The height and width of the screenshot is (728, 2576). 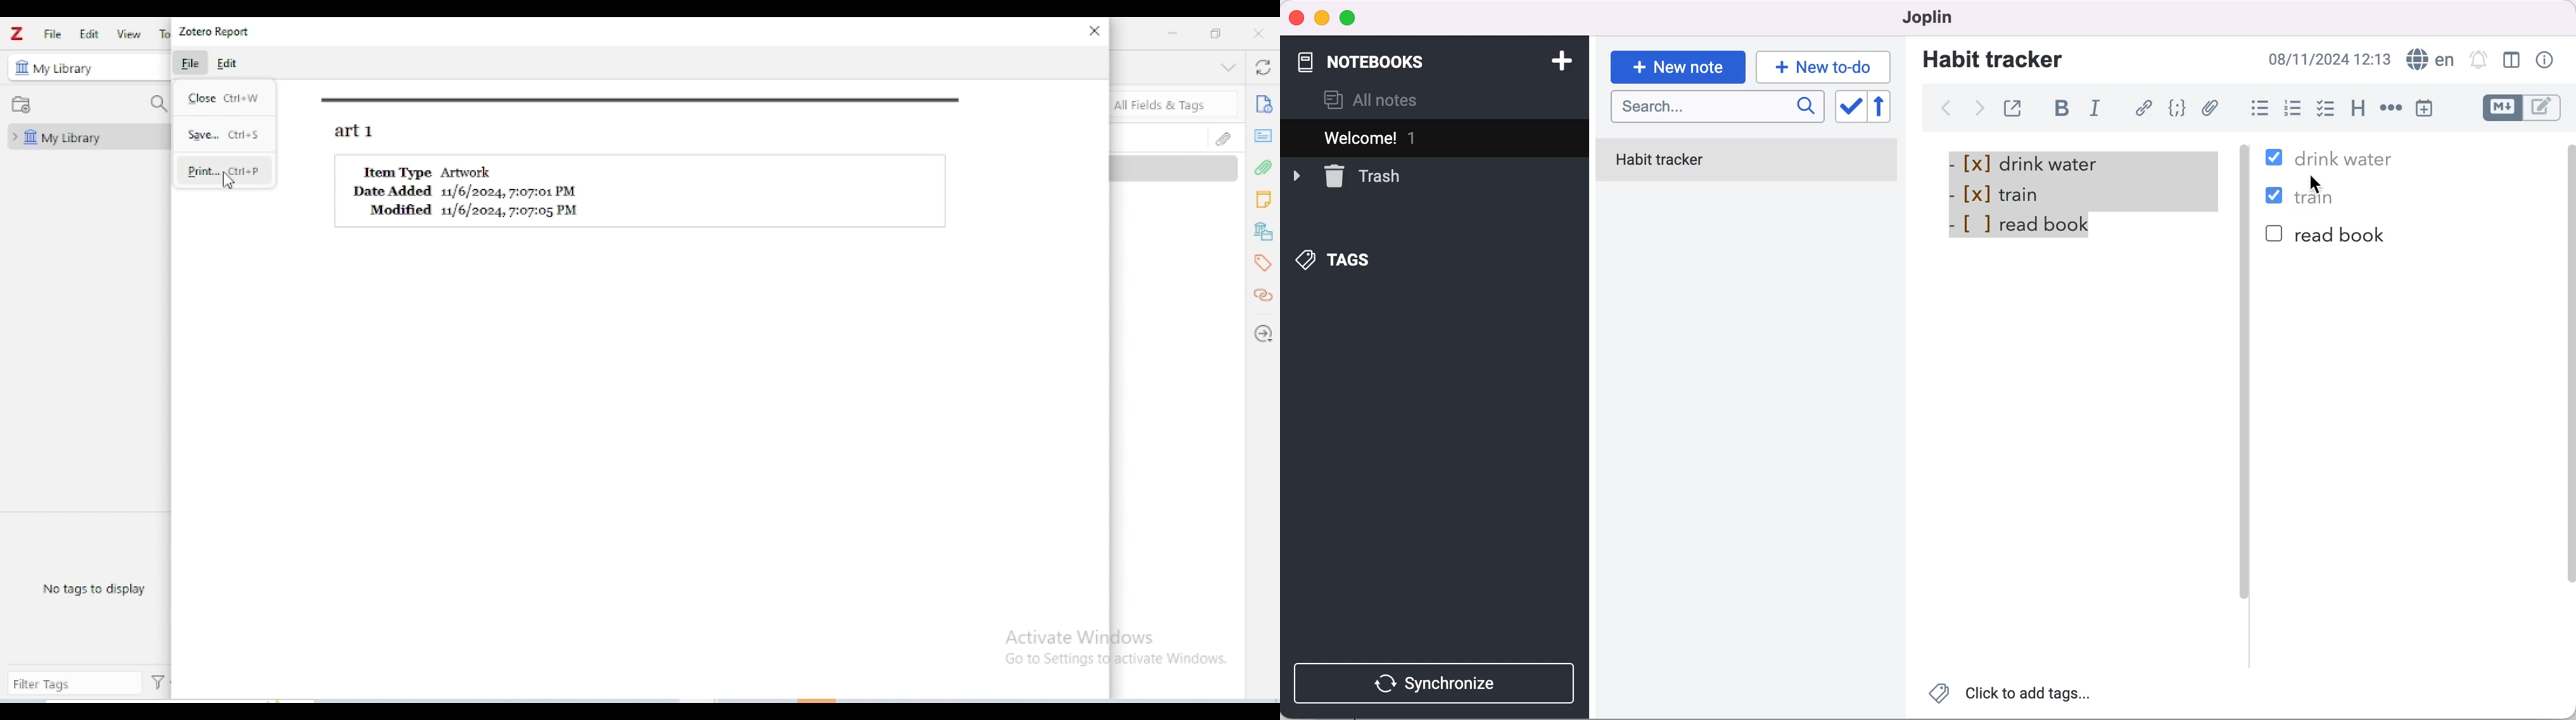 What do you see at coordinates (1850, 108) in the screenshot?
I see `toggle sort order field` at bounding box center [1850, 108].